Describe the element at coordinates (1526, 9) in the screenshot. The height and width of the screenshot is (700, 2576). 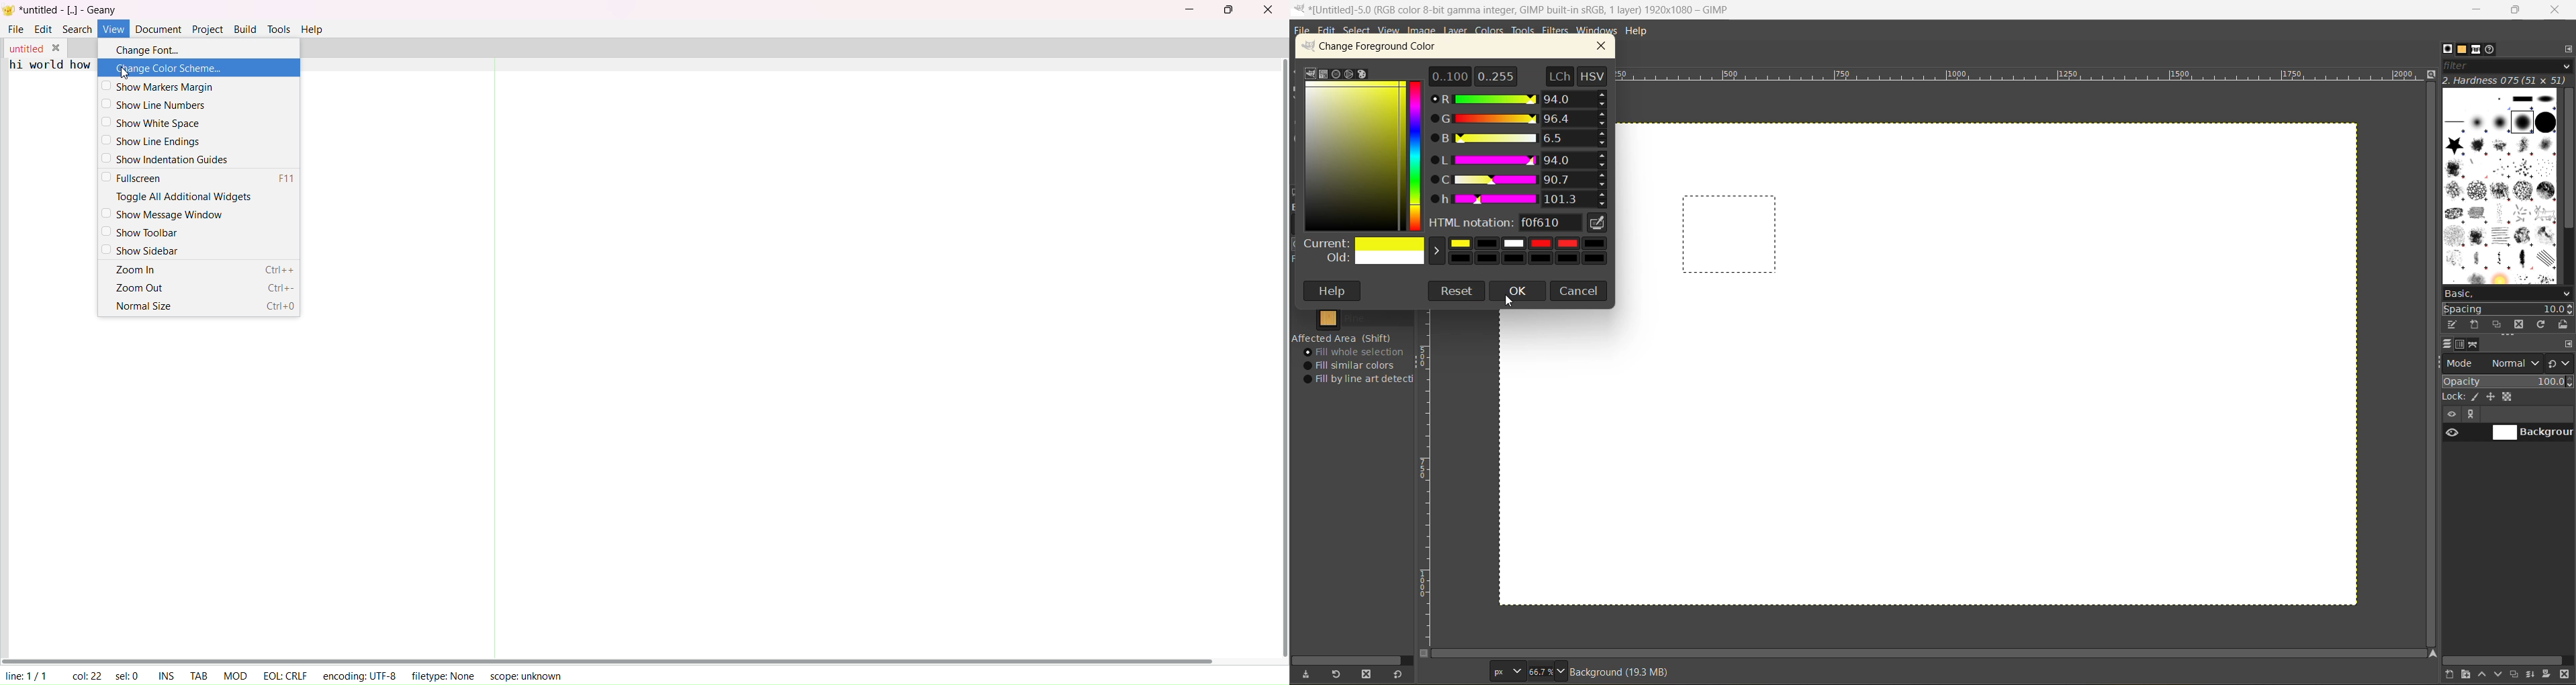
I see `file name and app name` at that location.